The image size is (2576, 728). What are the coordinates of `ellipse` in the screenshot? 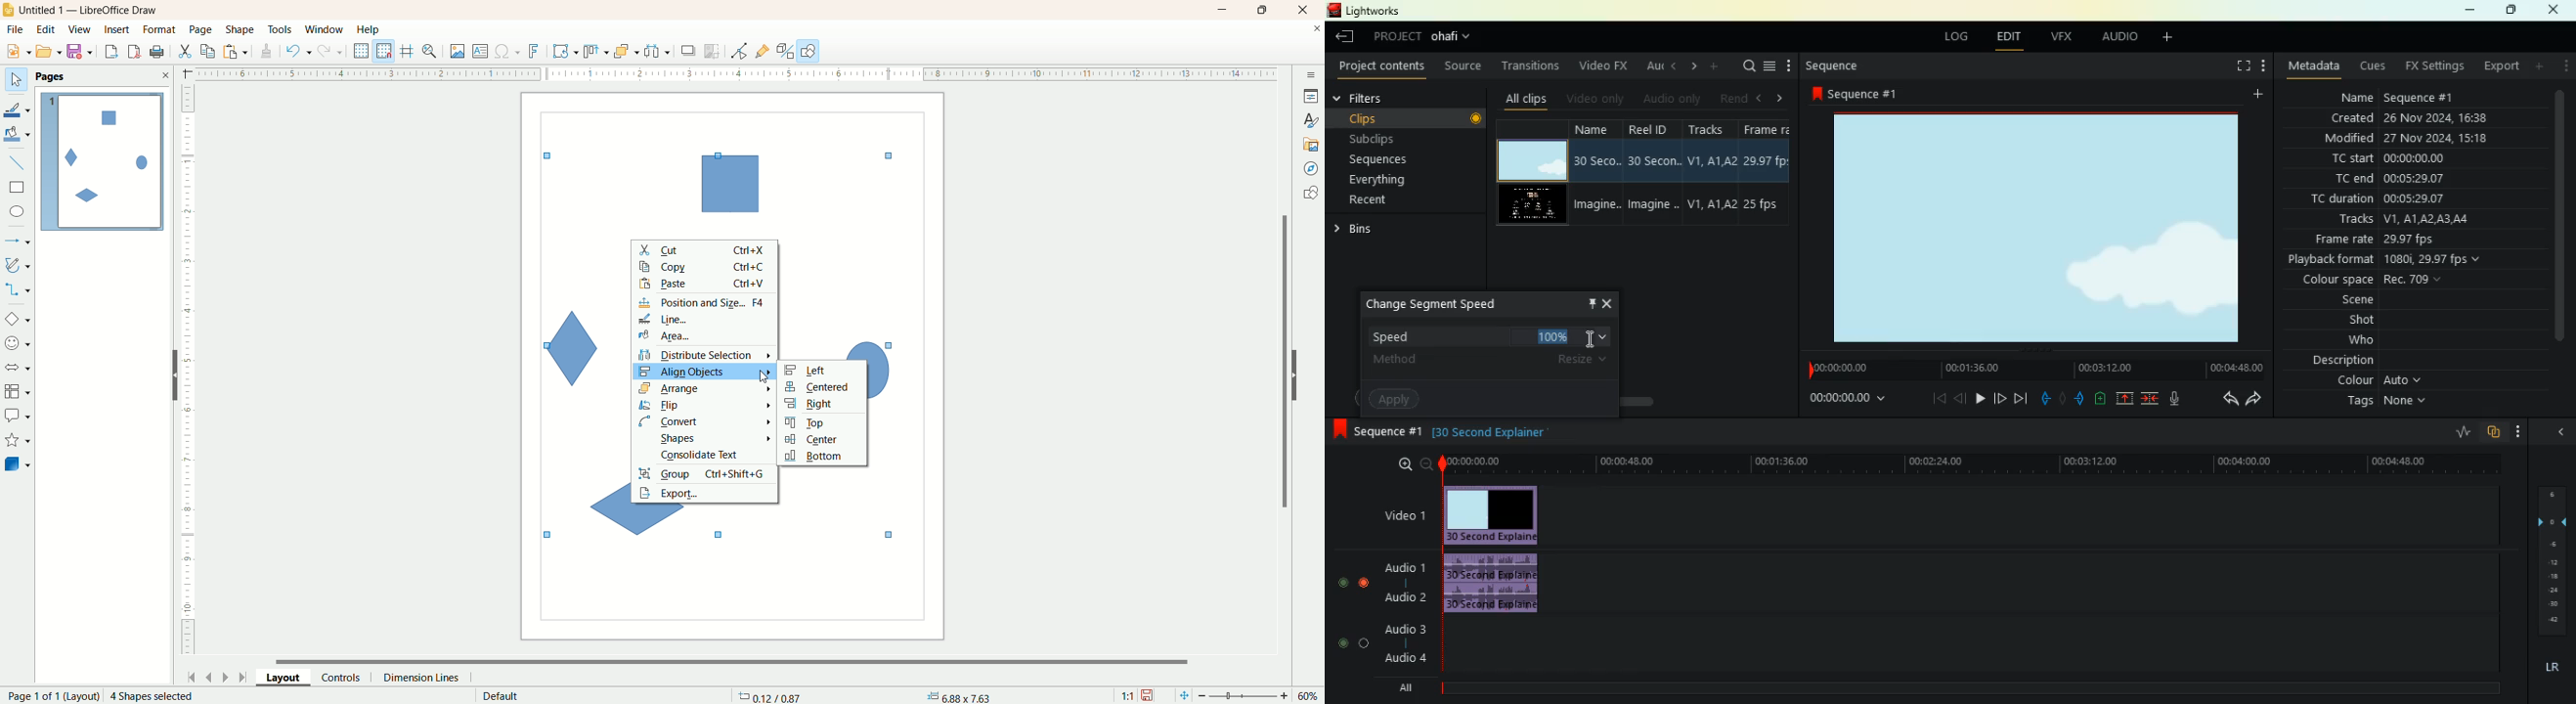 It's located at (19, 213).